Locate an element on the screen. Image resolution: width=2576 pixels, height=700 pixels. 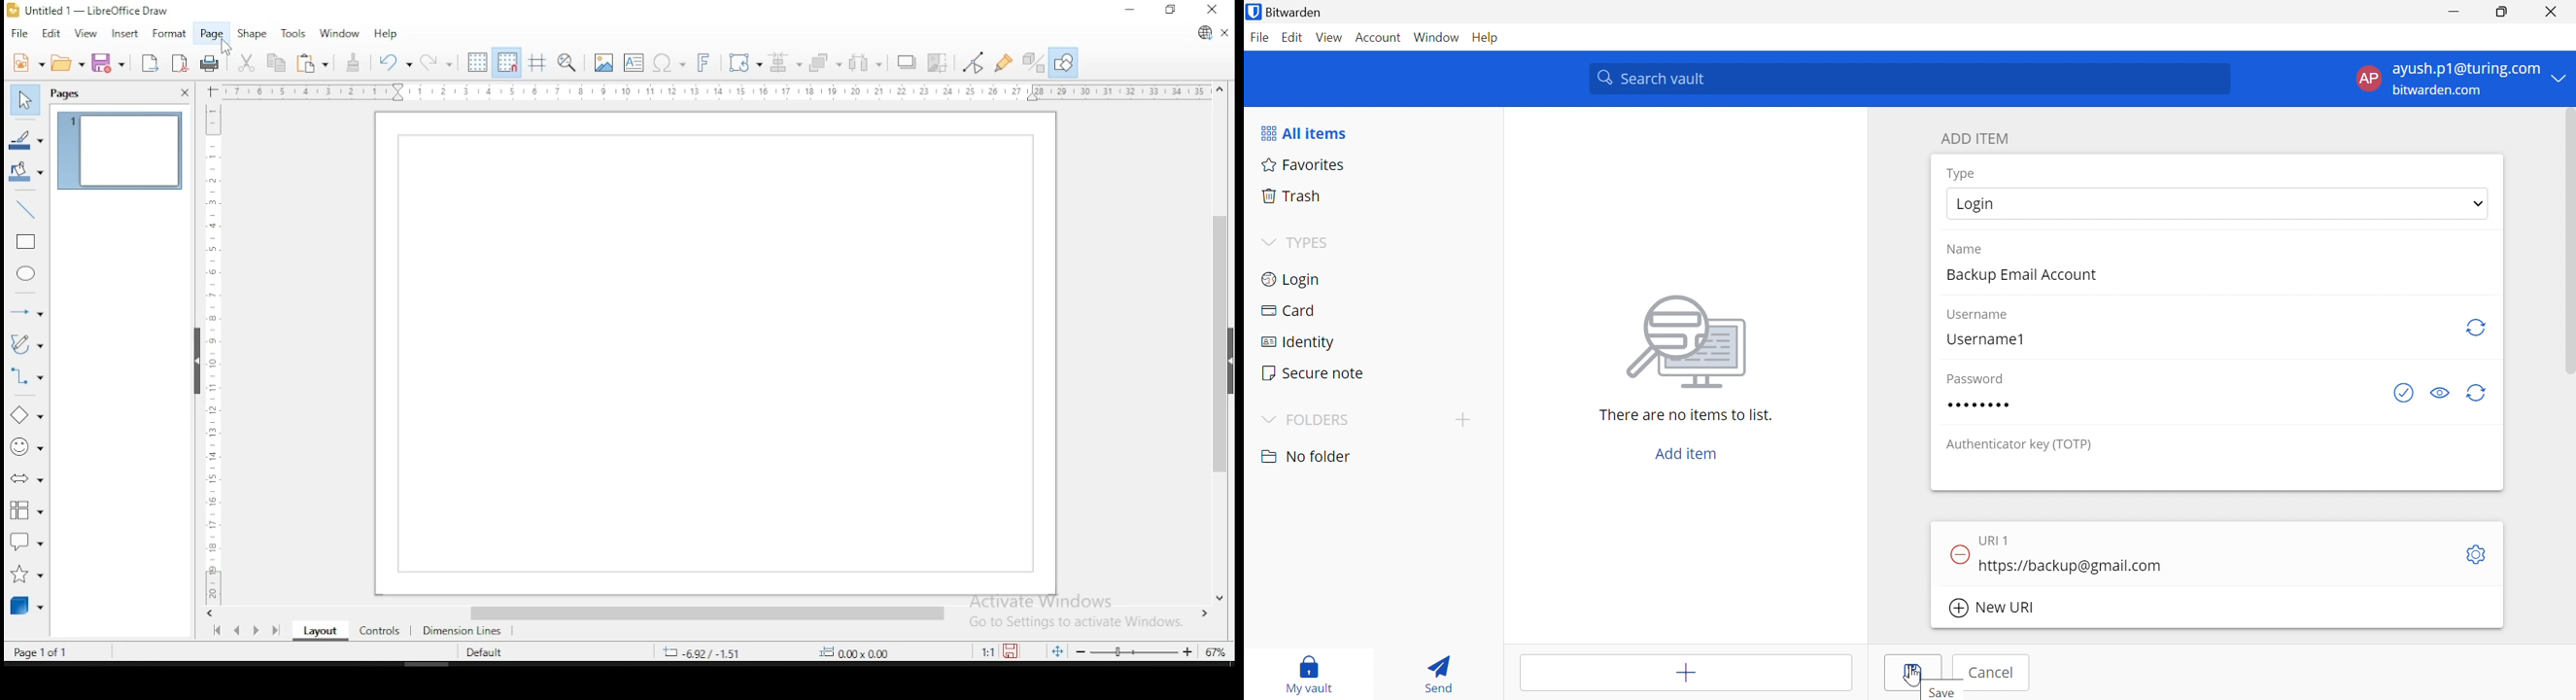
icon and file name is located at coordinates (99, 10).